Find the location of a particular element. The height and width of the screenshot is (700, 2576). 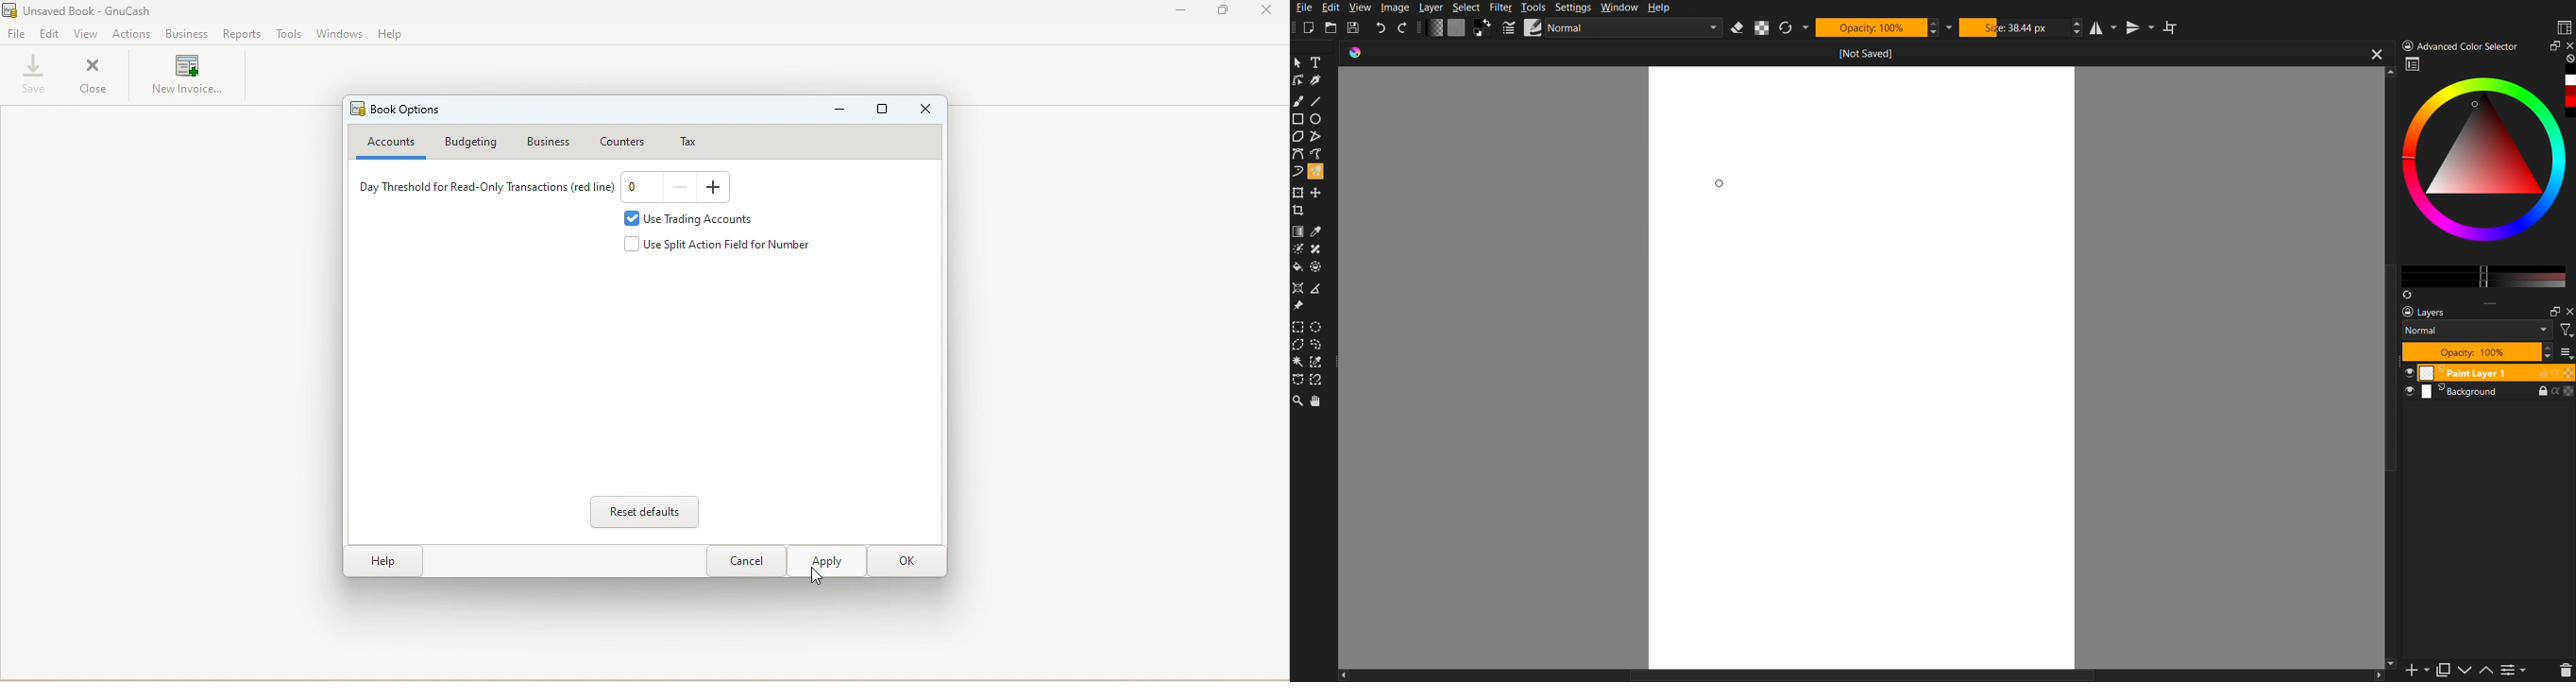

Swap background and foreground is located at coordinates (1484, 28).